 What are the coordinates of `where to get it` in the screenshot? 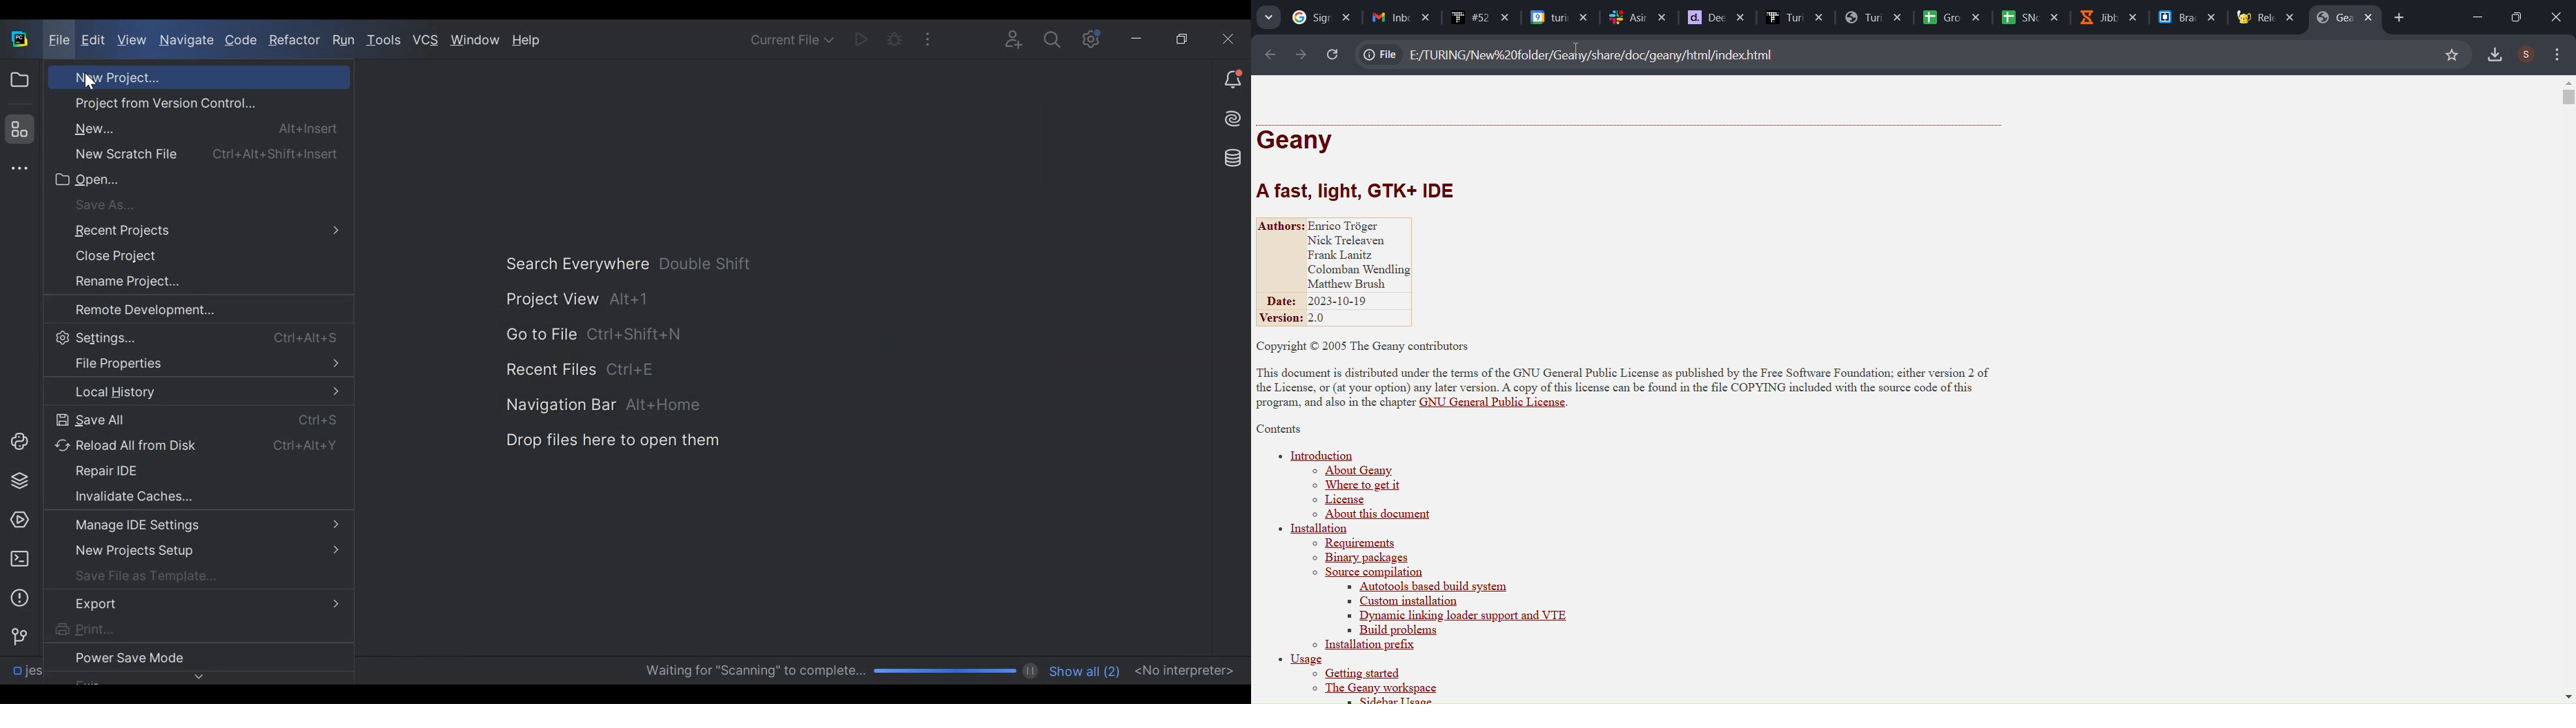 It's located at (1355, 487).